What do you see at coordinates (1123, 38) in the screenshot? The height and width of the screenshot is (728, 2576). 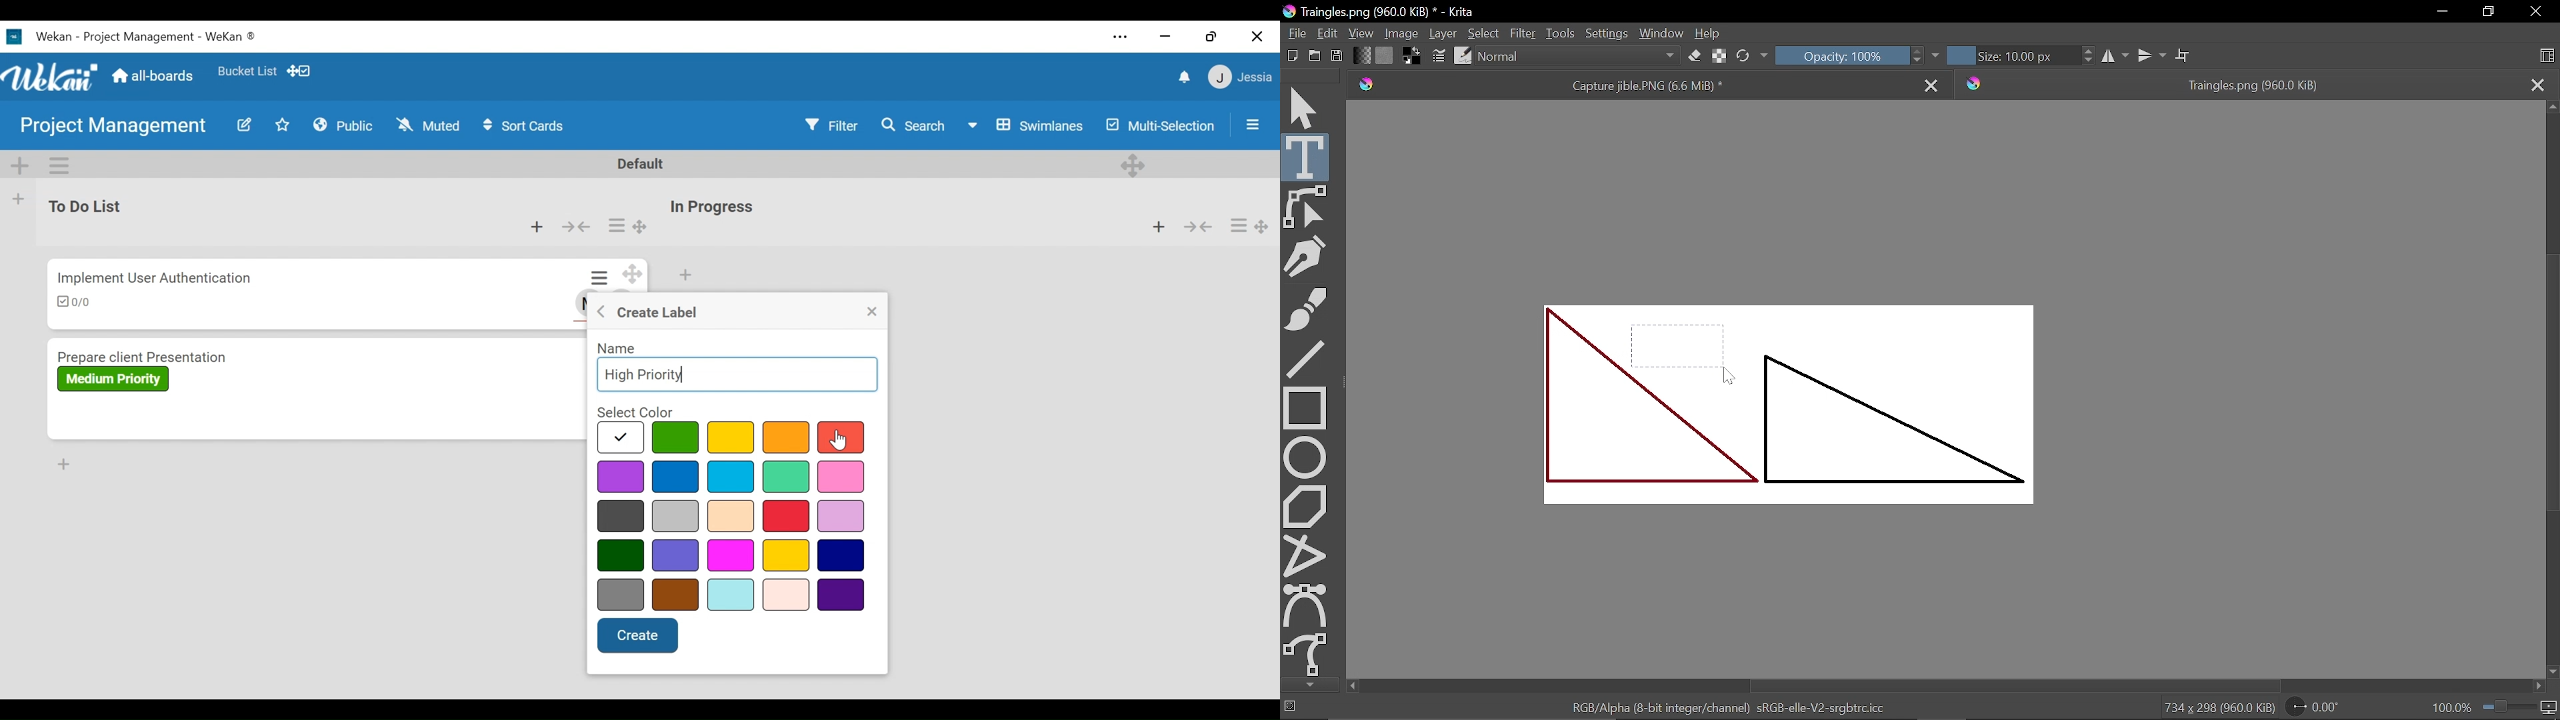 I see `settings and more` at bounding box center [1123, 38].